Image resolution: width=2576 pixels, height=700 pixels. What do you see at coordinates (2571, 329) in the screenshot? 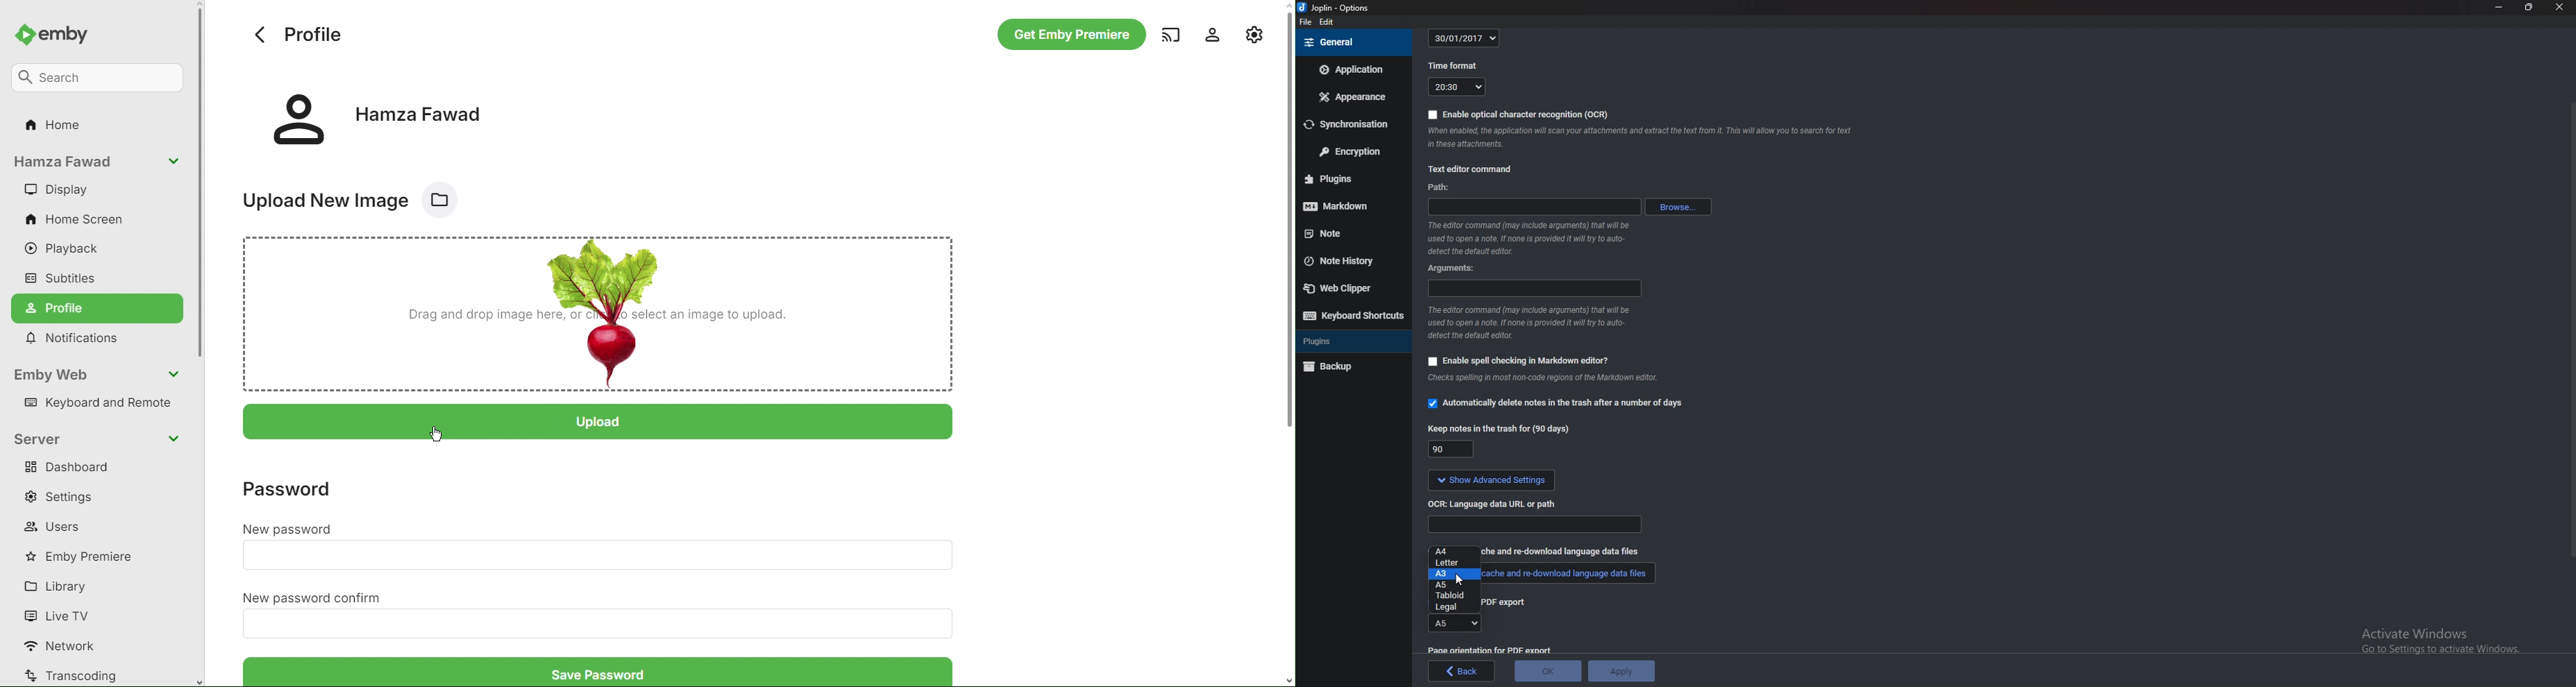
I see `Scroll bar` at bounding box center [2571, 329].